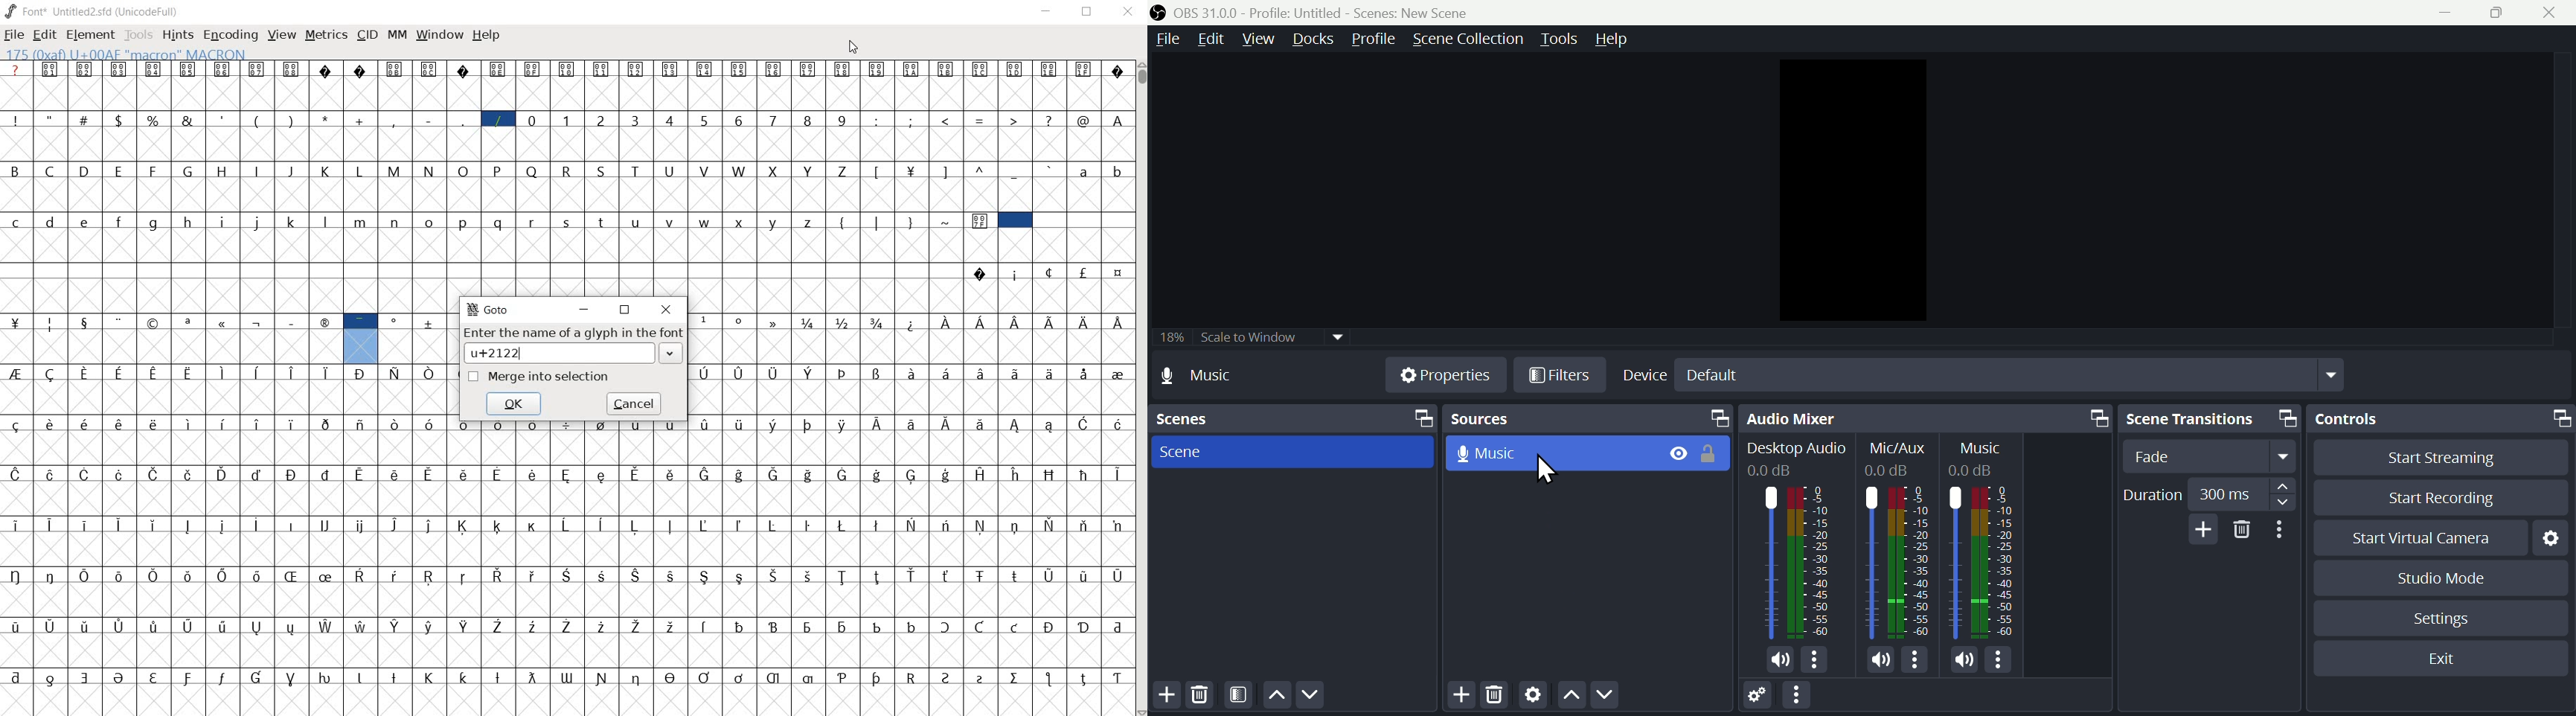  I want to click on duration, so click(2208, 495).